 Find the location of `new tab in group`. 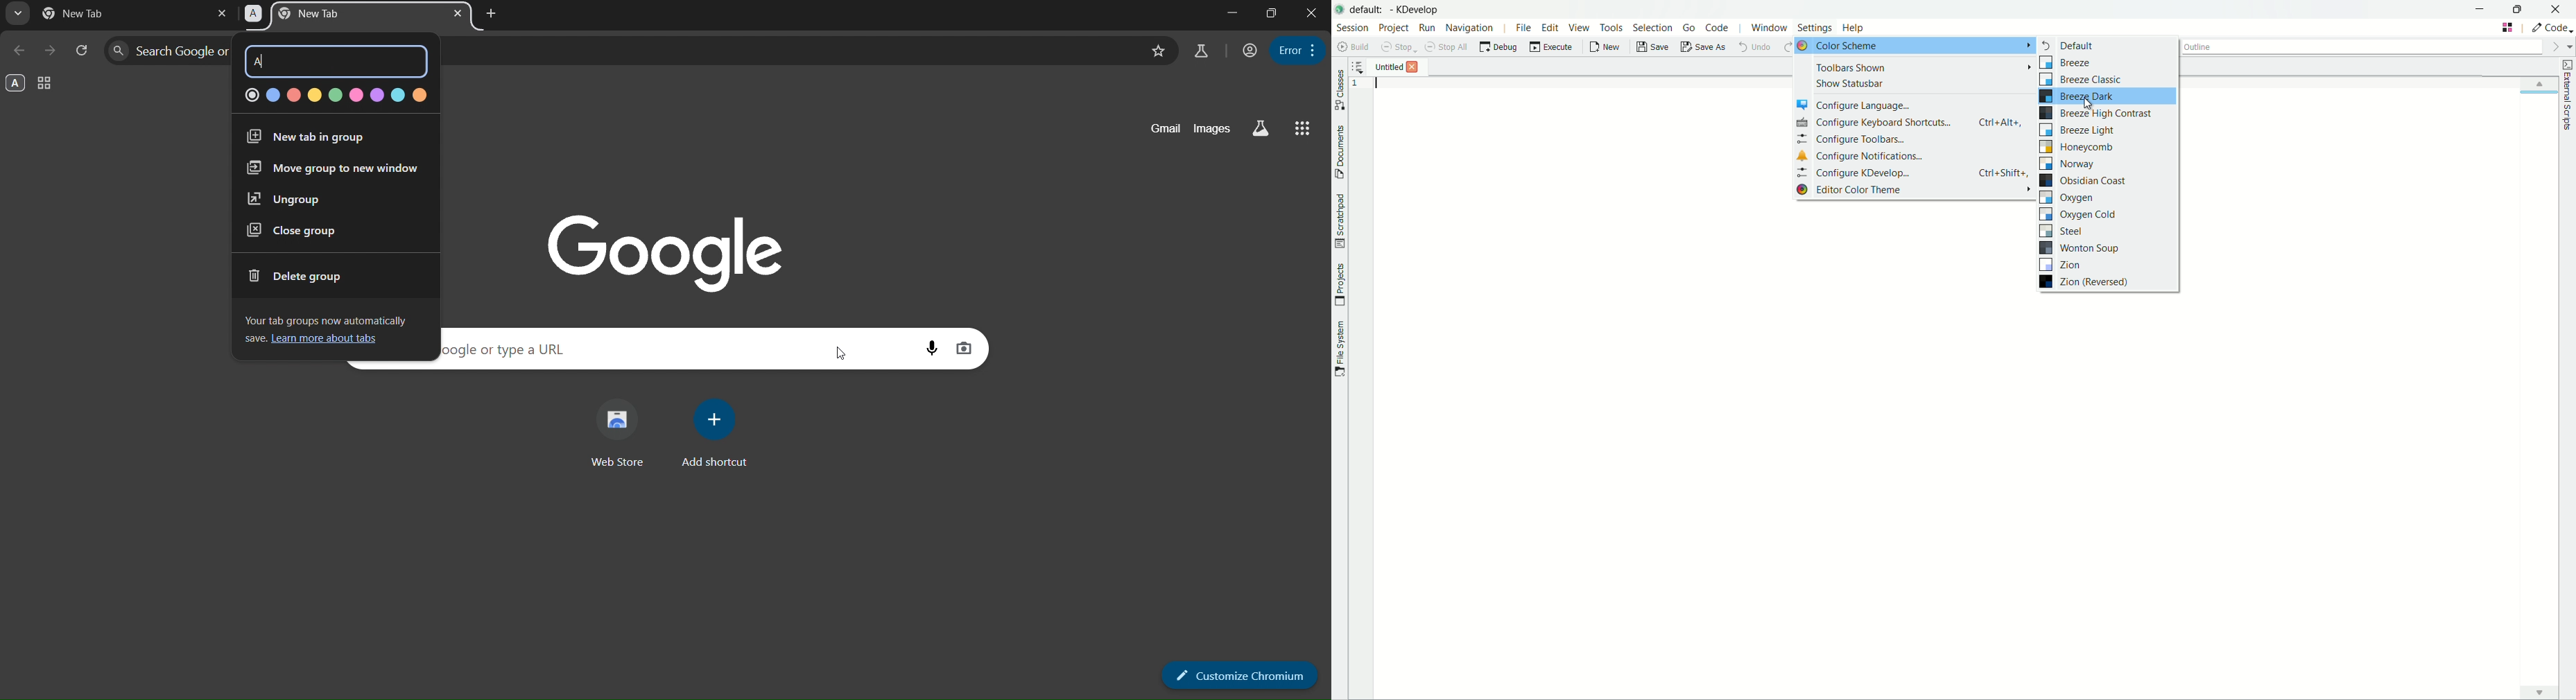

new tab in group is located at coordinates (315, 137).